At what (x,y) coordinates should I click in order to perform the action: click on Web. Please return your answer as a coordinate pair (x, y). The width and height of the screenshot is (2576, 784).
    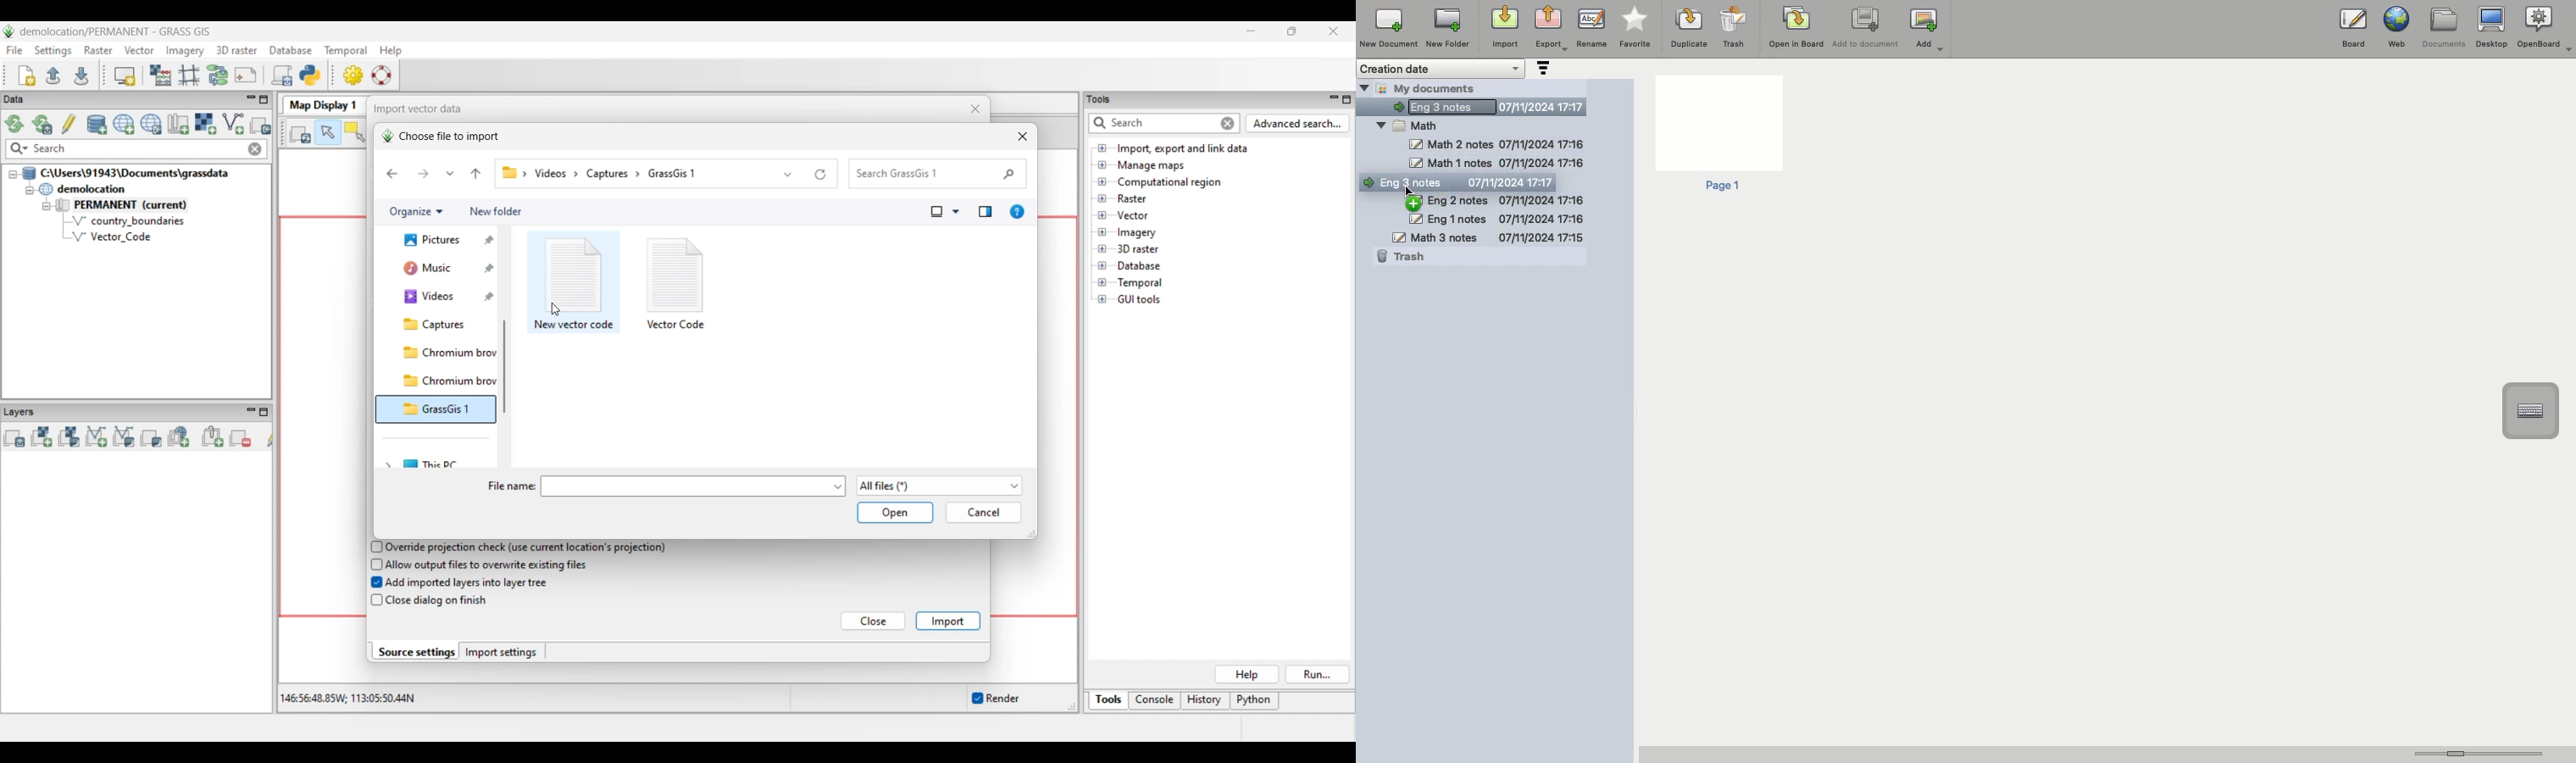
    Looking at the image, I should click on (2395, 27).